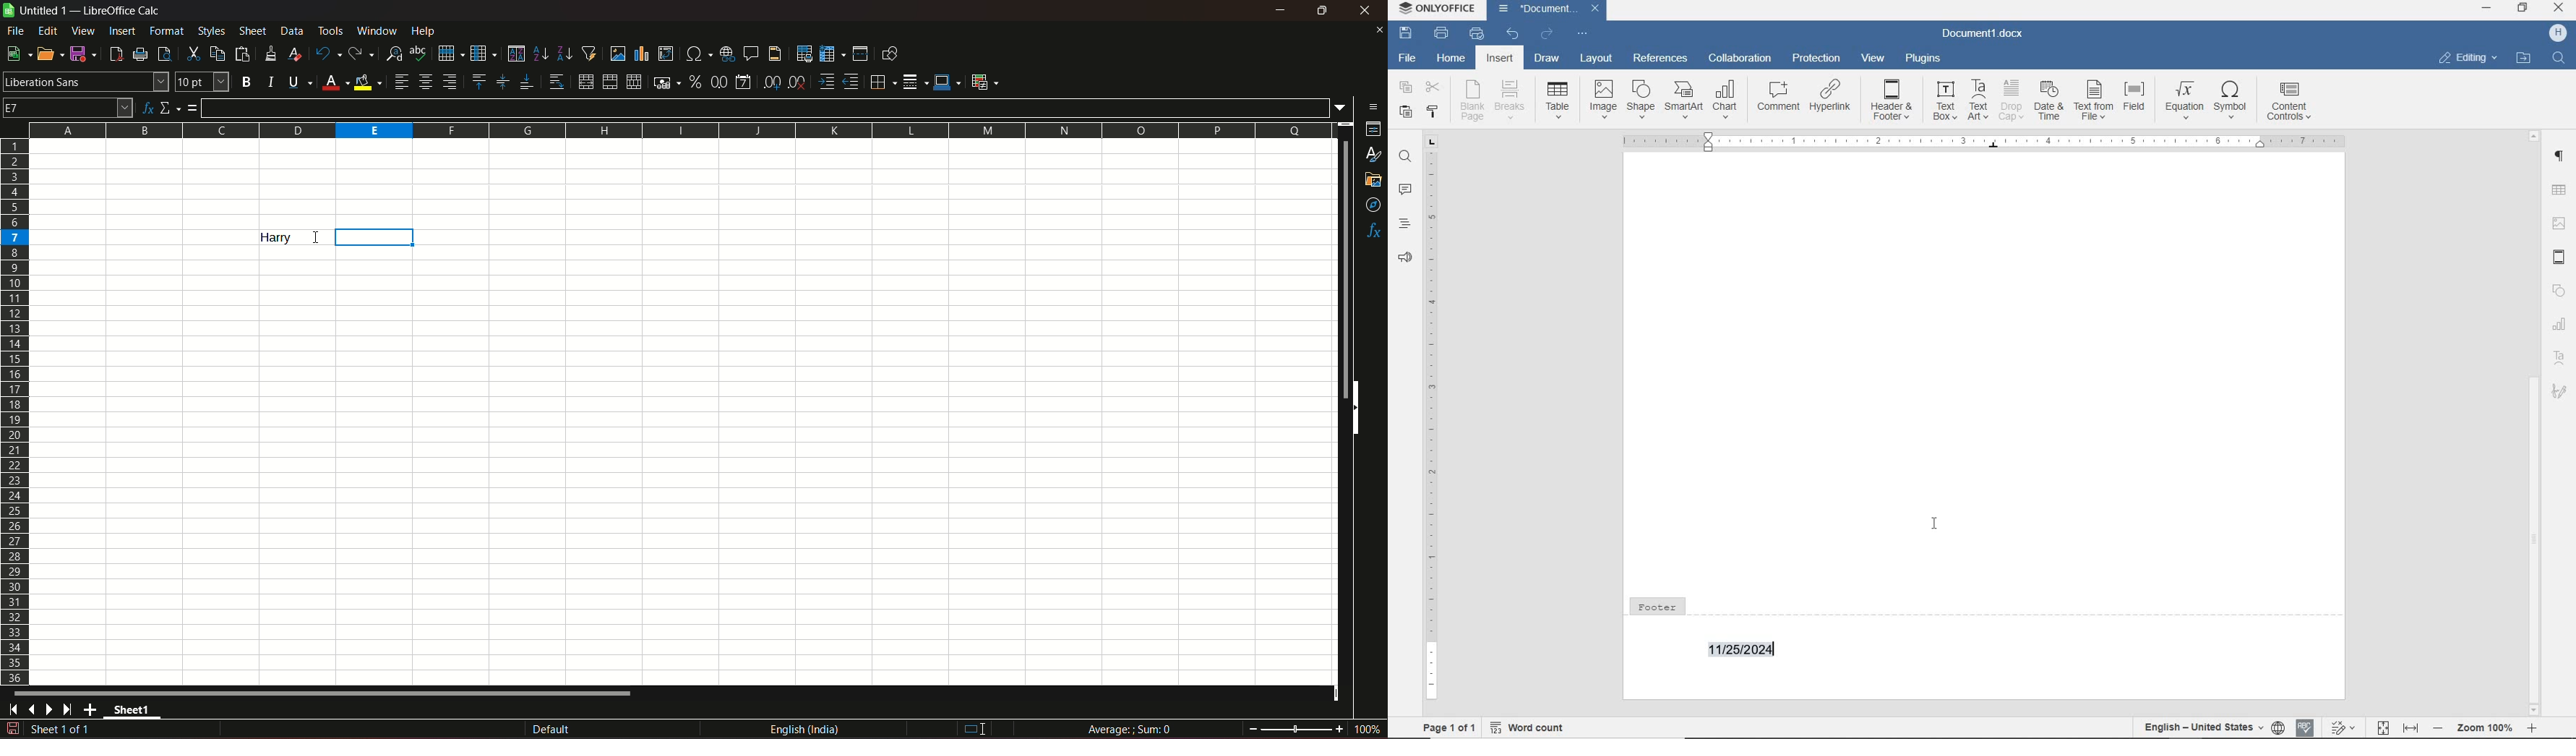  Describe the element at coordinates (1945, 101) in the screenshot. I see `text box` at that location.